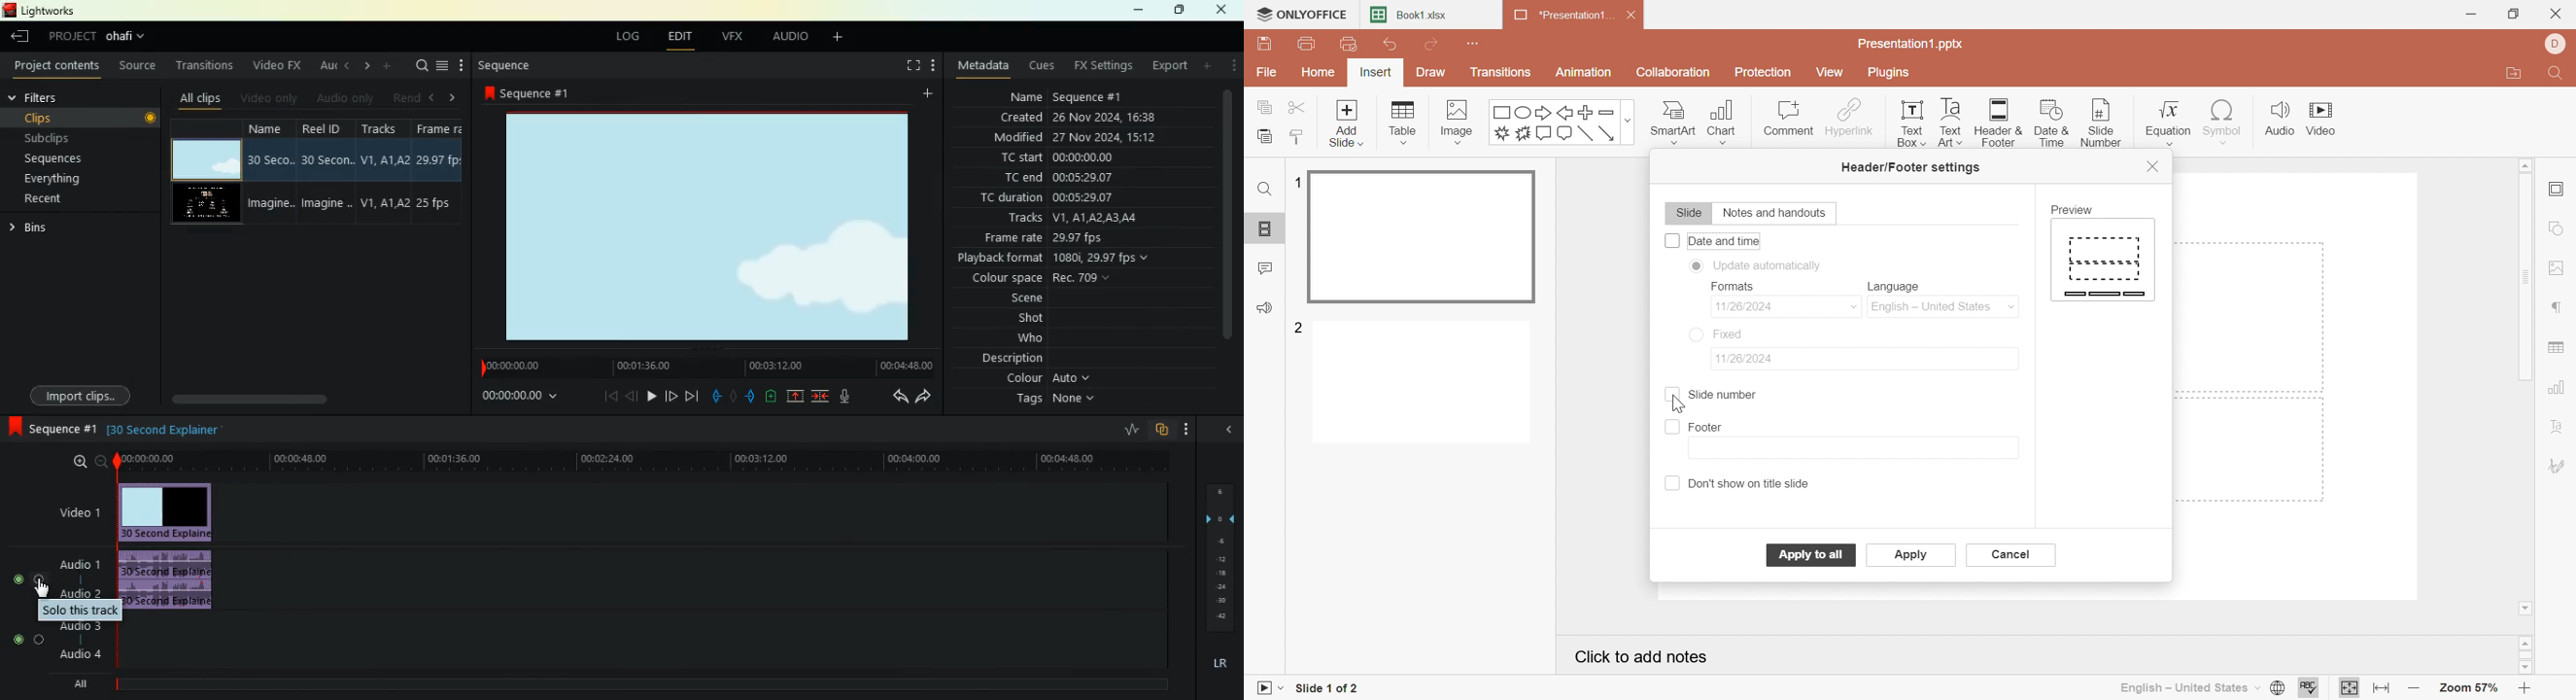 The image size is (2576, 700). What do you see at coordinates (1098, 66) in the screenshot?
I see `fx settings` at bounding box center [1098, 66].